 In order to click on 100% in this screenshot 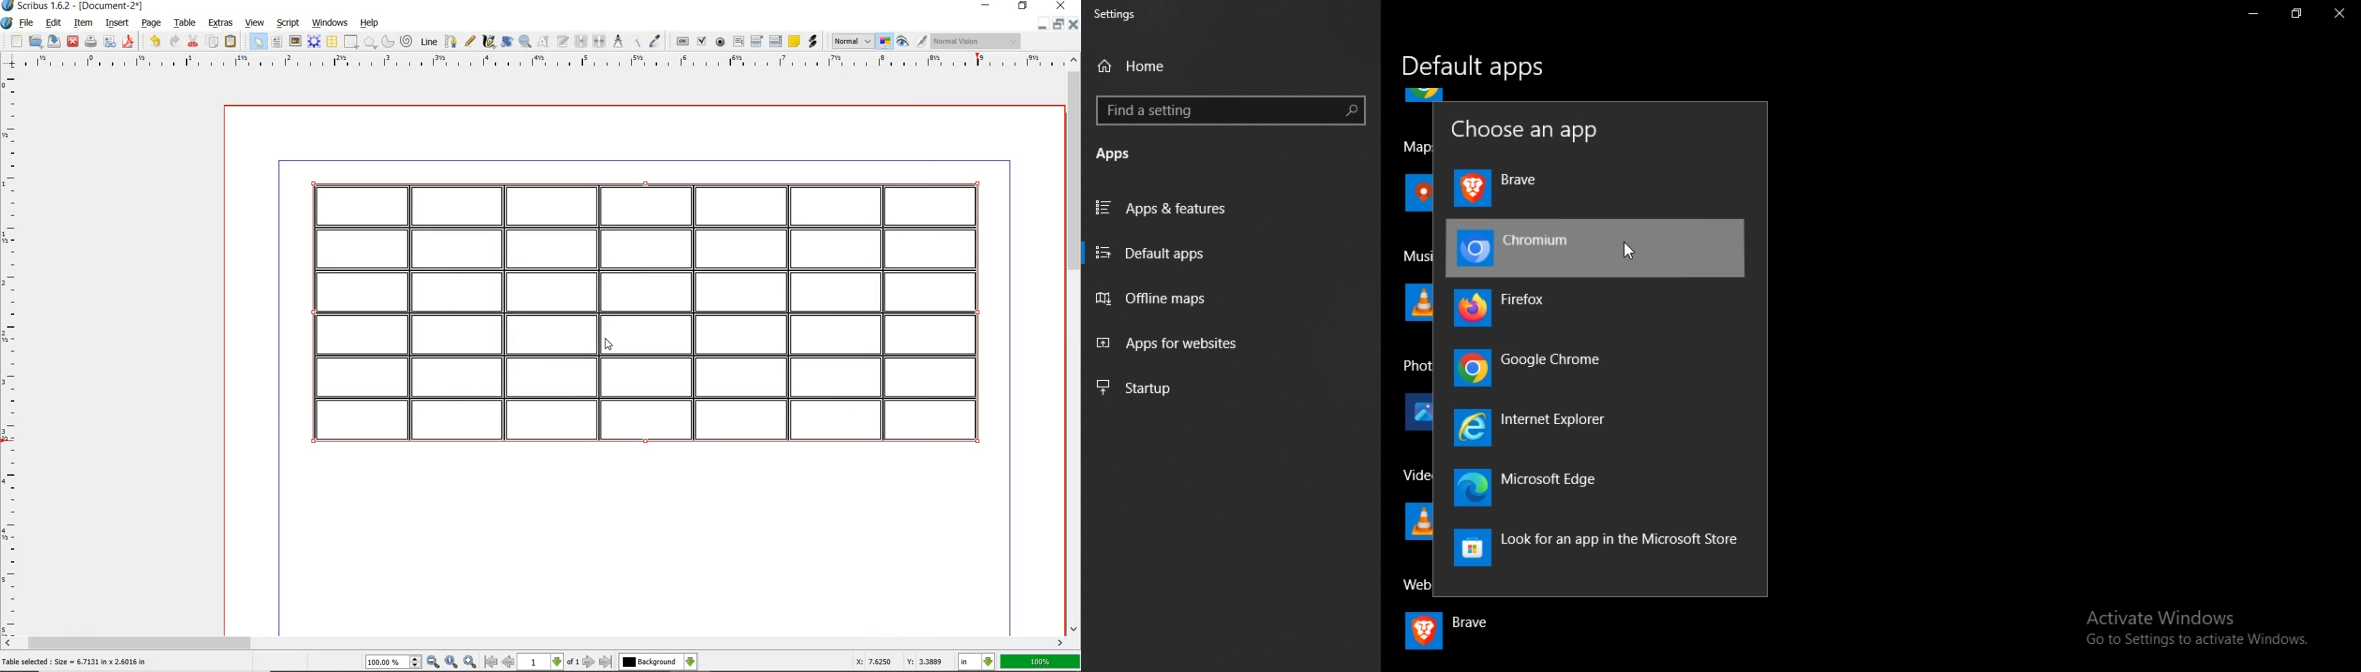, I will do `click(1041, 660)`.